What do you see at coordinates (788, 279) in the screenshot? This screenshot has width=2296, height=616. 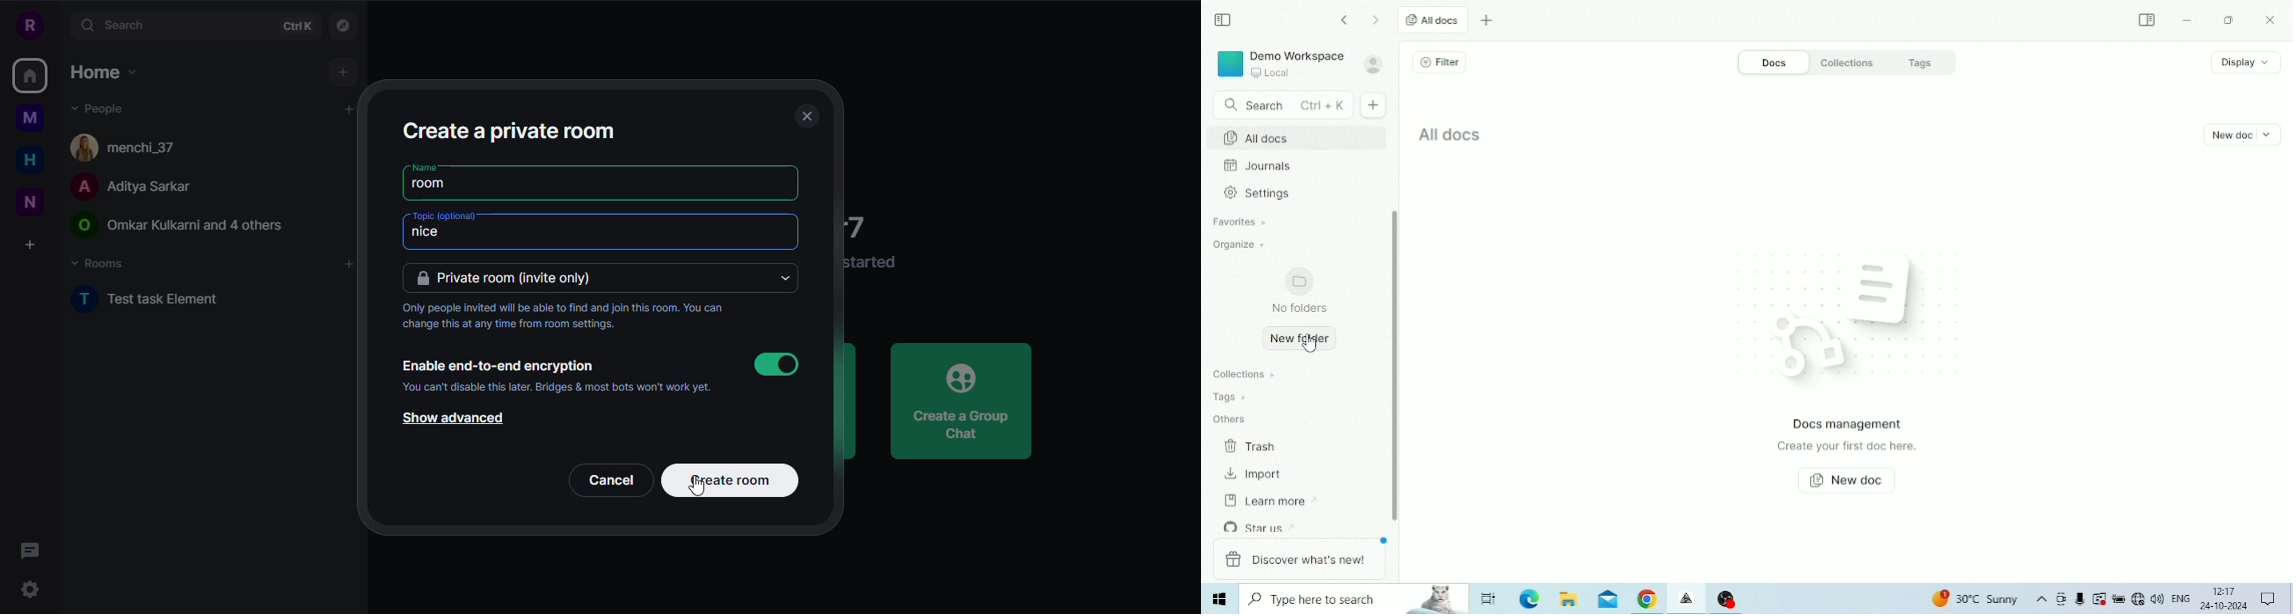 I see `drop down` at bounding box center [788, 279].